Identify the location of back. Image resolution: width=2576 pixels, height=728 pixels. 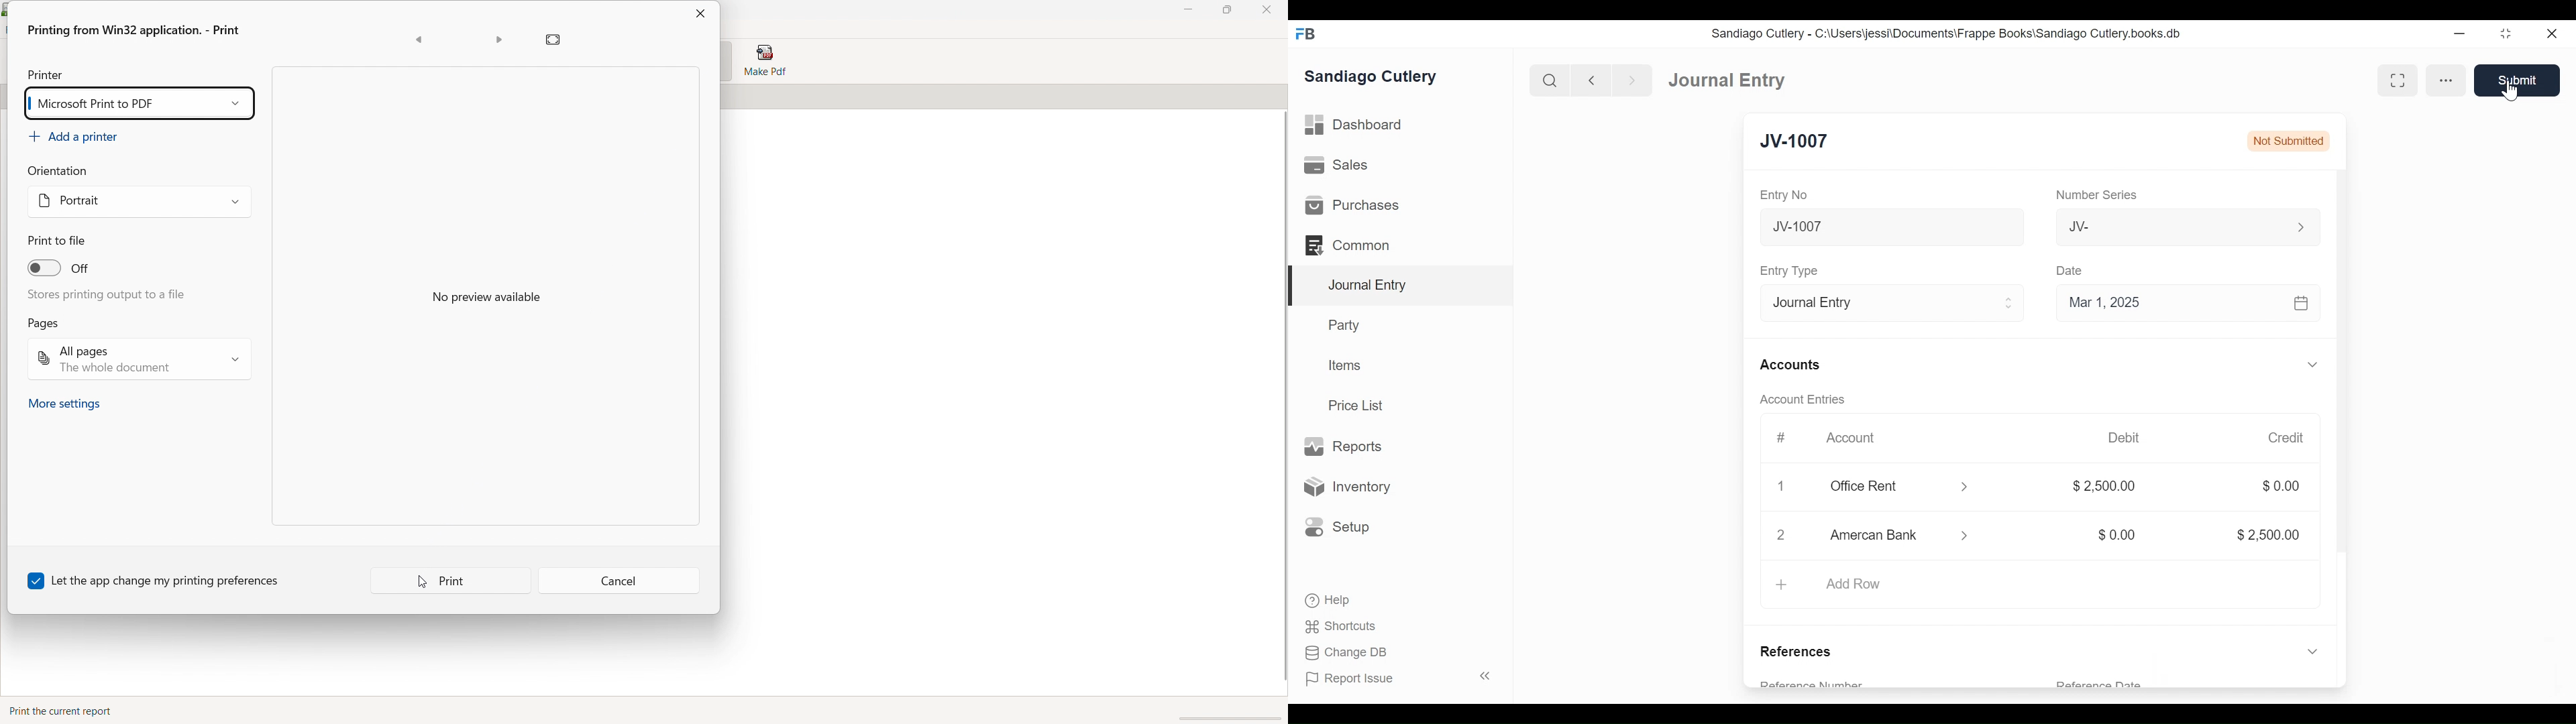
(1591, 79).